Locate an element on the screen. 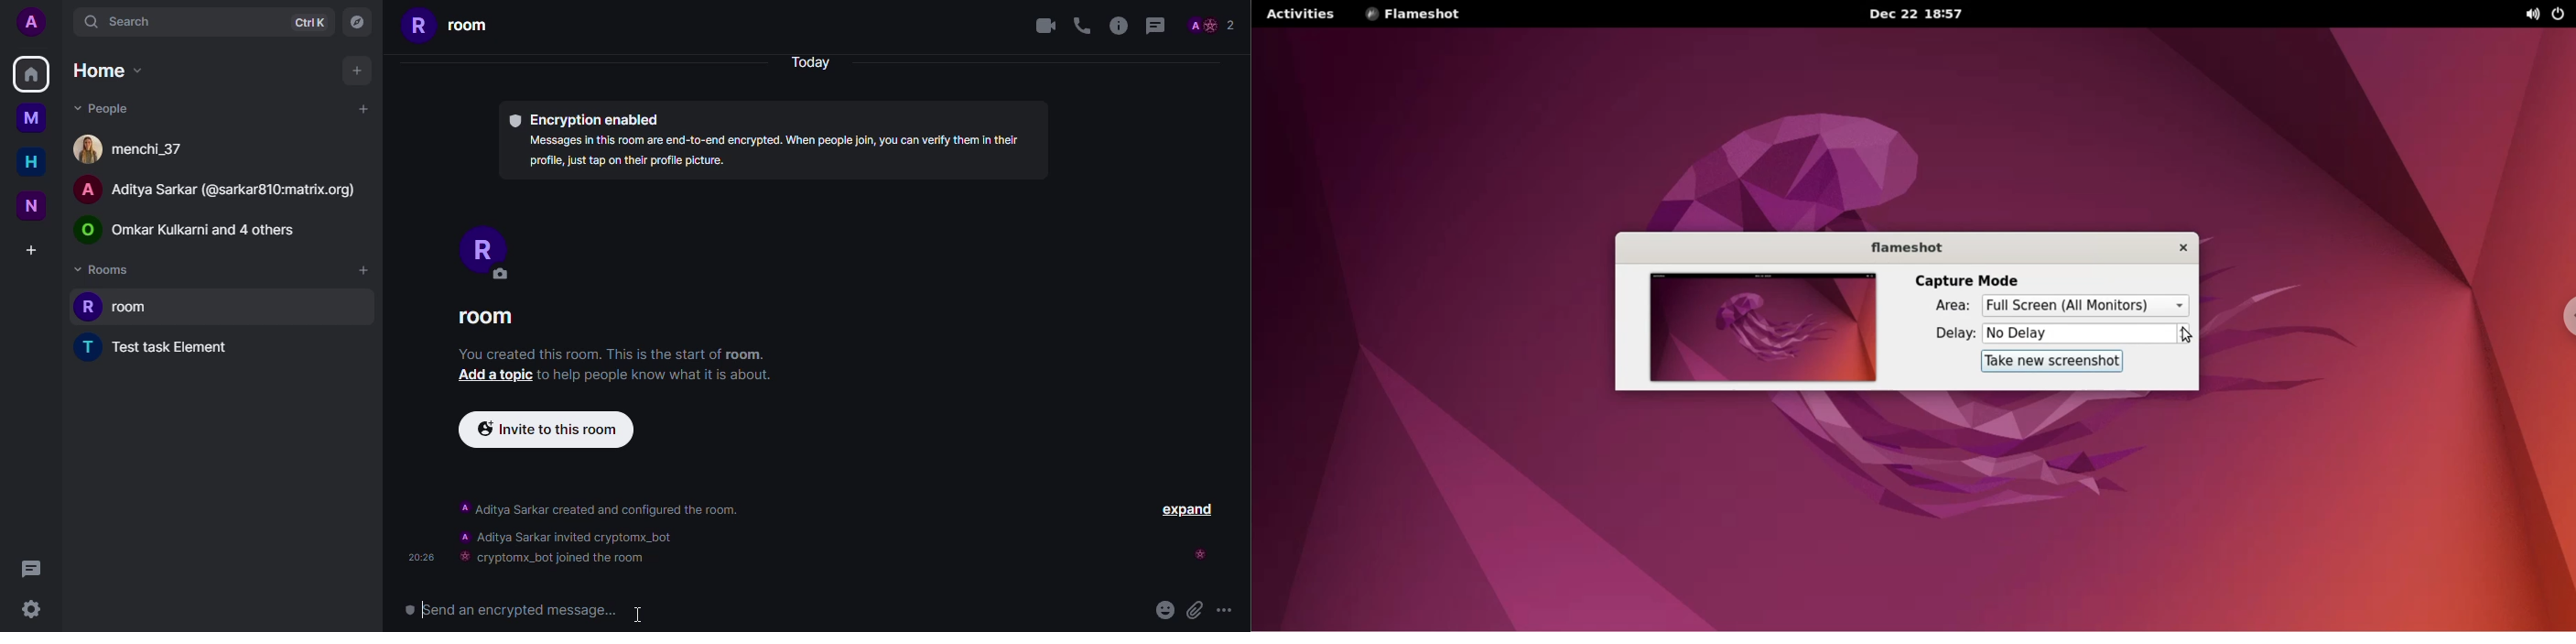 This screenshot has height=644, width=2576. Aditya Sarkar invited cryptomx_bot is located at coordinates (564, 538).